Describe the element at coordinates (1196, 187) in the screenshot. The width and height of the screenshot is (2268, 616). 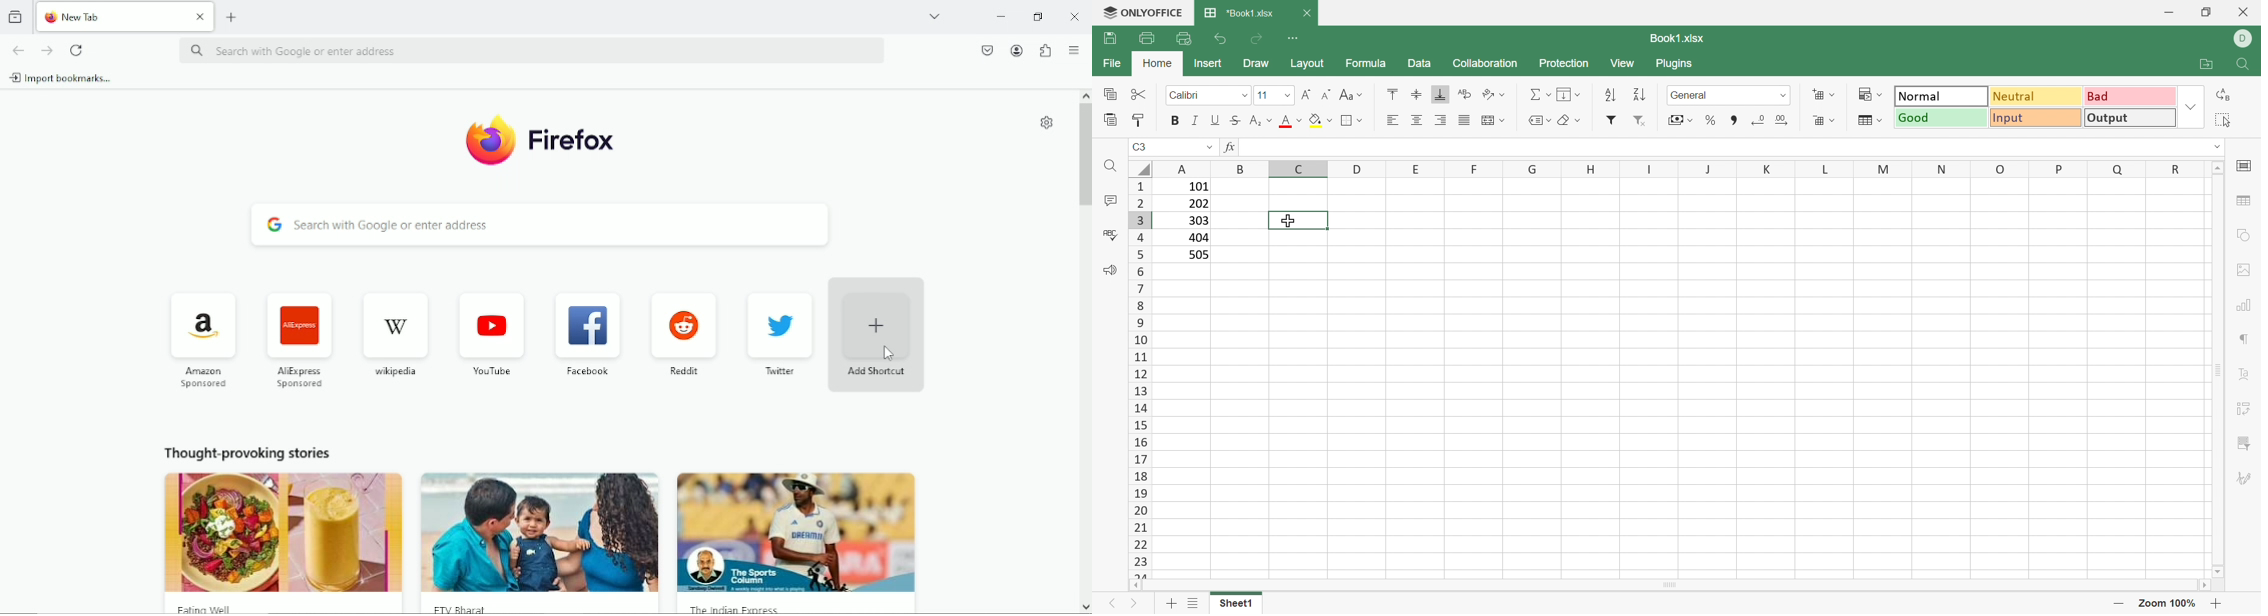
I see `101` at that location.